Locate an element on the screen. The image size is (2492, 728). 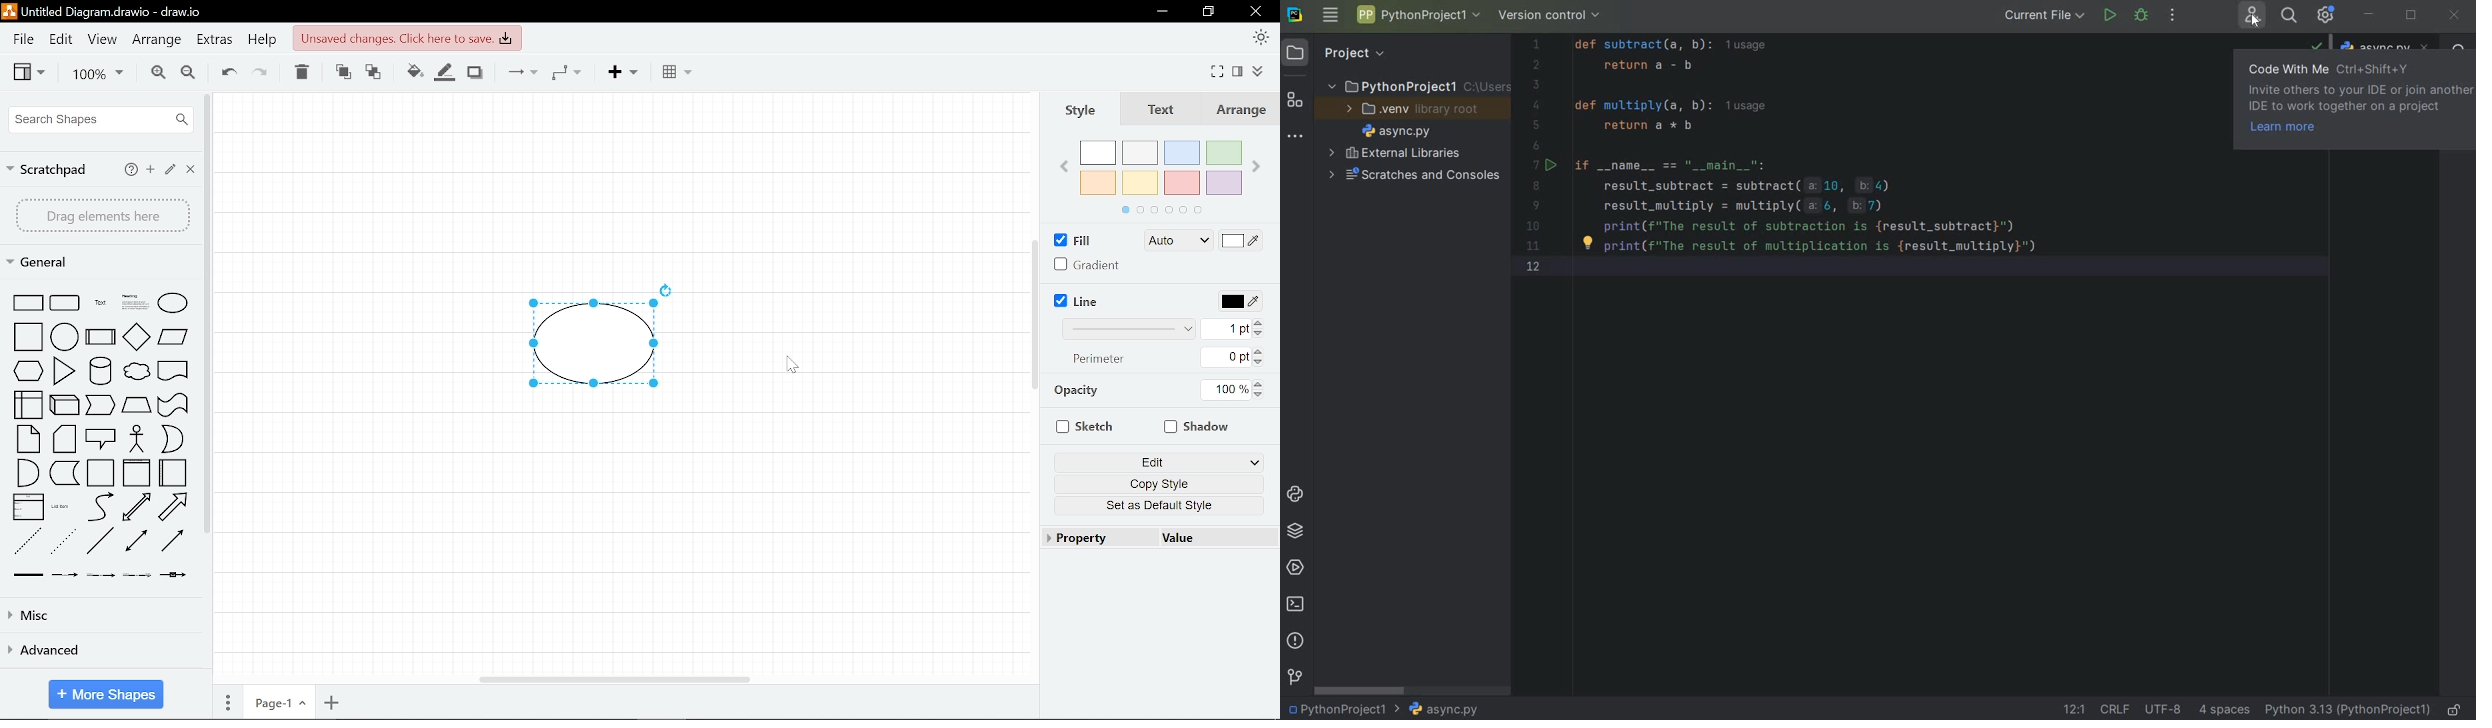
square is located at coordinates (28, 337).